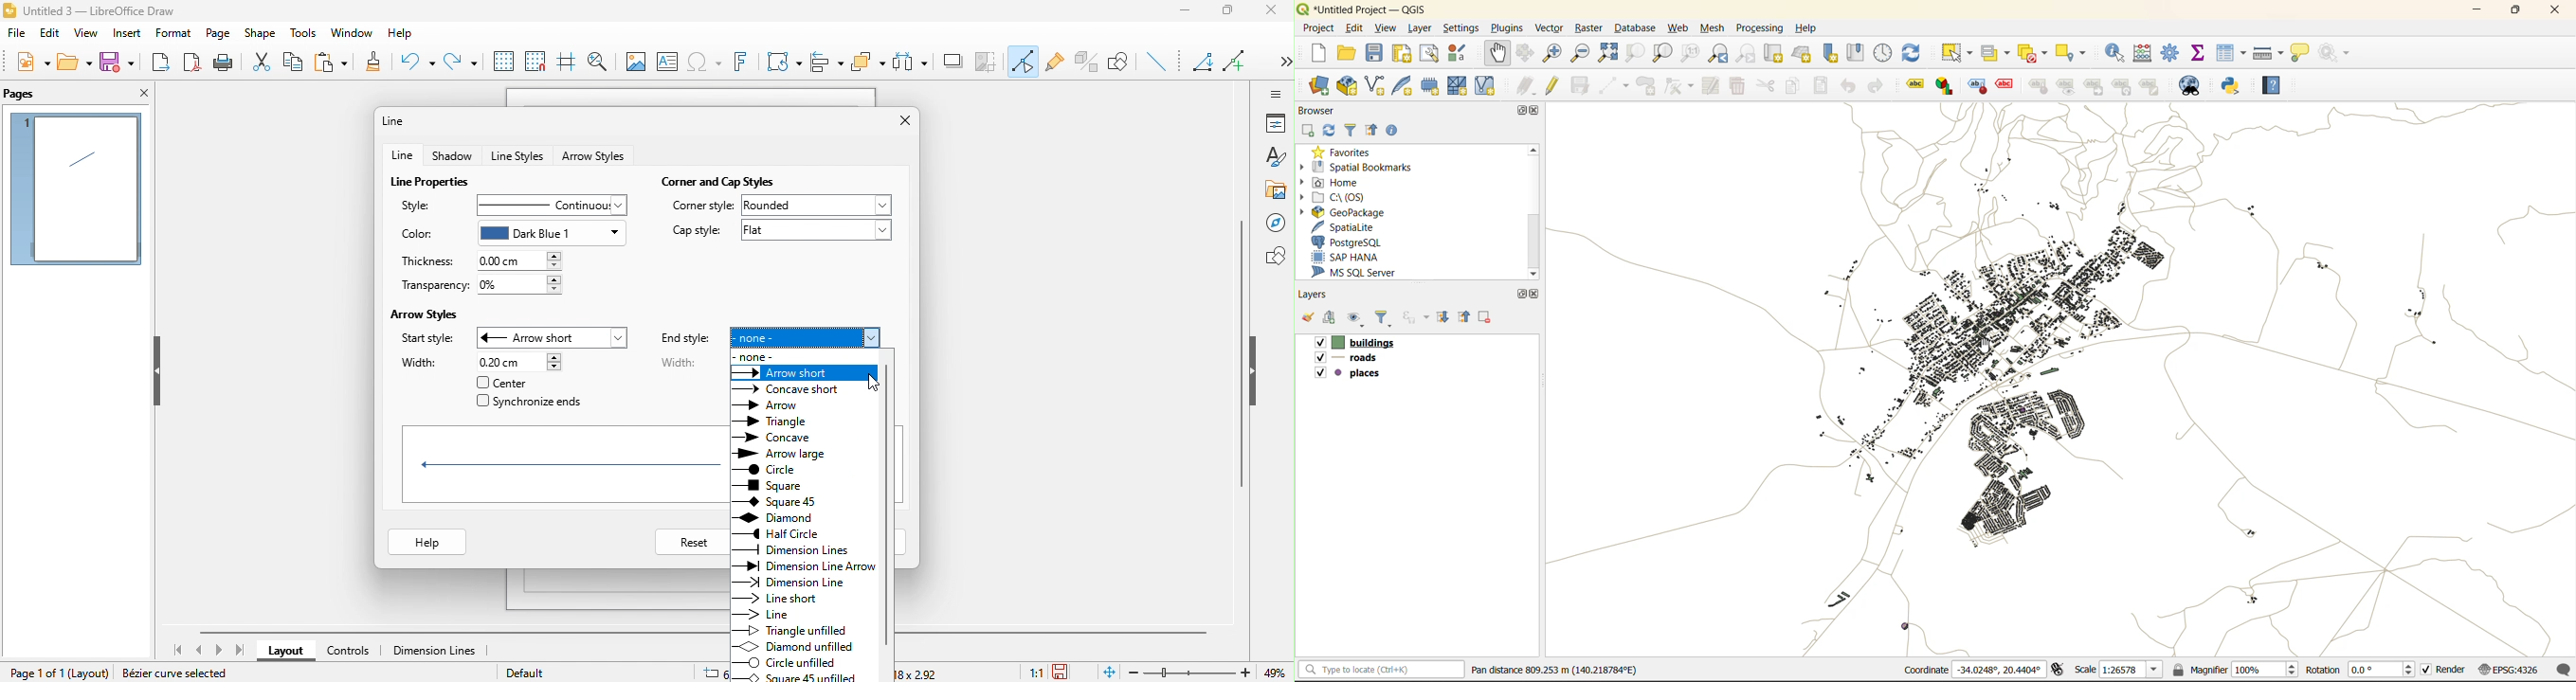 This screenshot has width=2576, height=700. I want to click on python, so click(2233, 86).